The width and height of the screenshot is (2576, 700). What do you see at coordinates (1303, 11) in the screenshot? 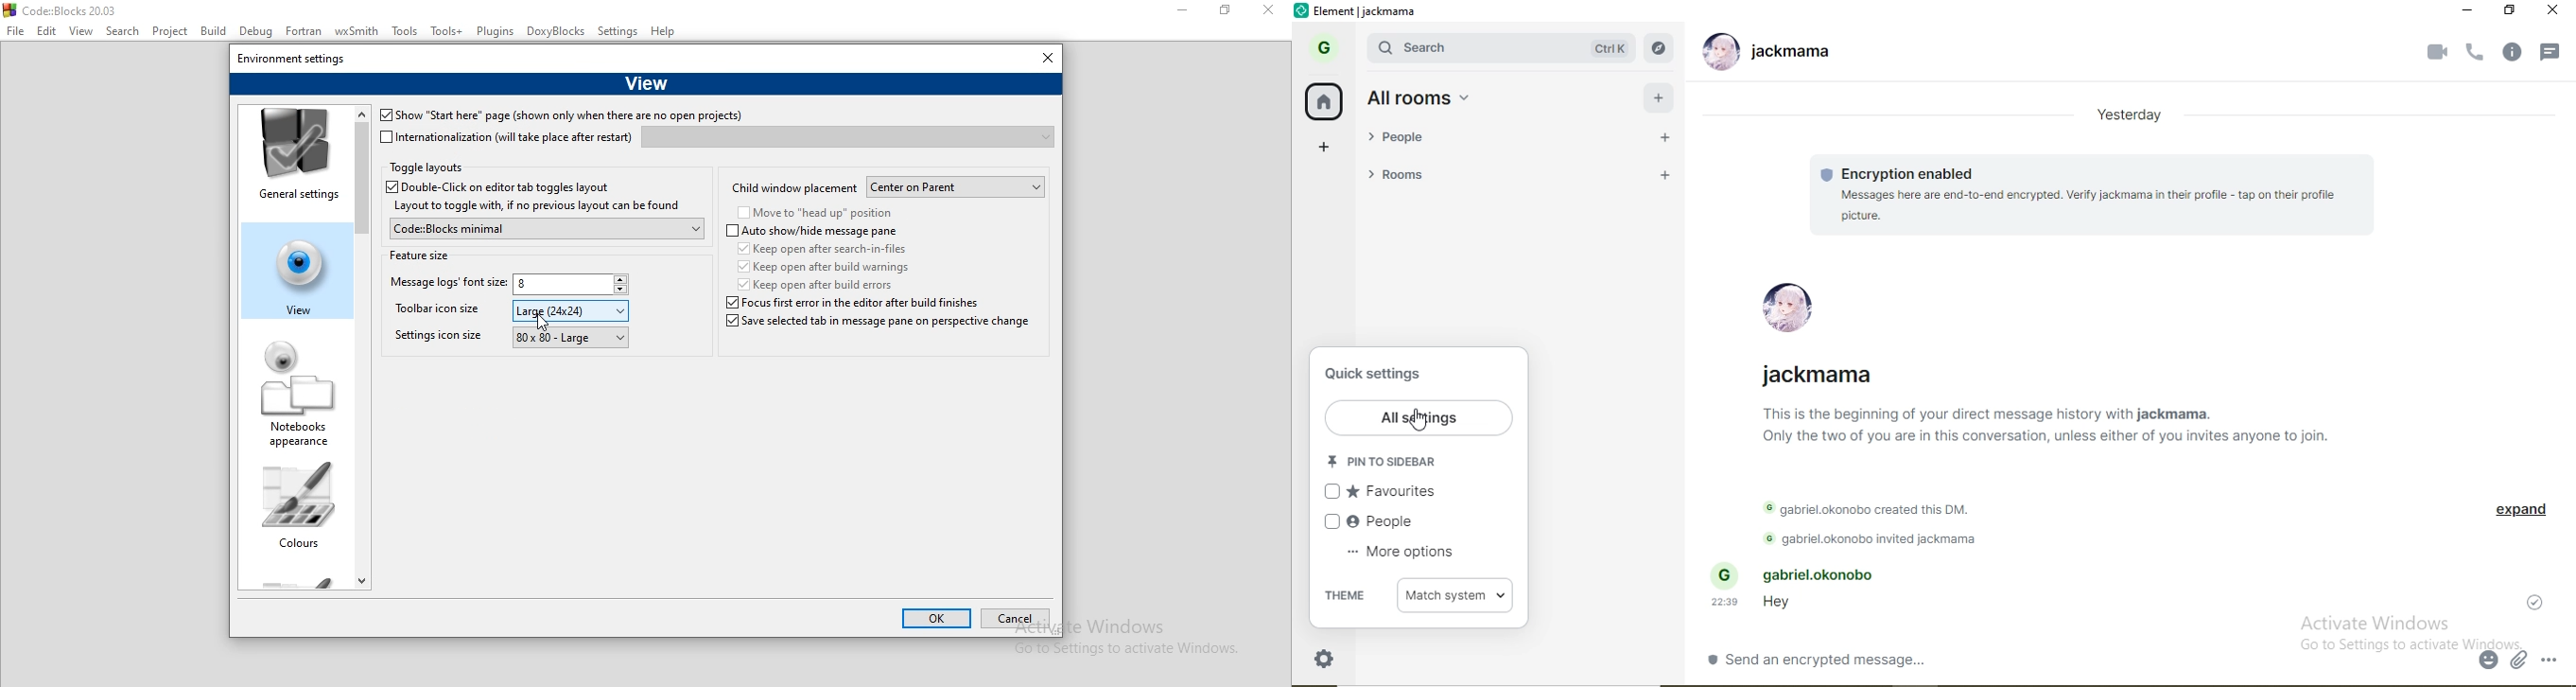
I see `logo` at bounding box center [1303, 11].